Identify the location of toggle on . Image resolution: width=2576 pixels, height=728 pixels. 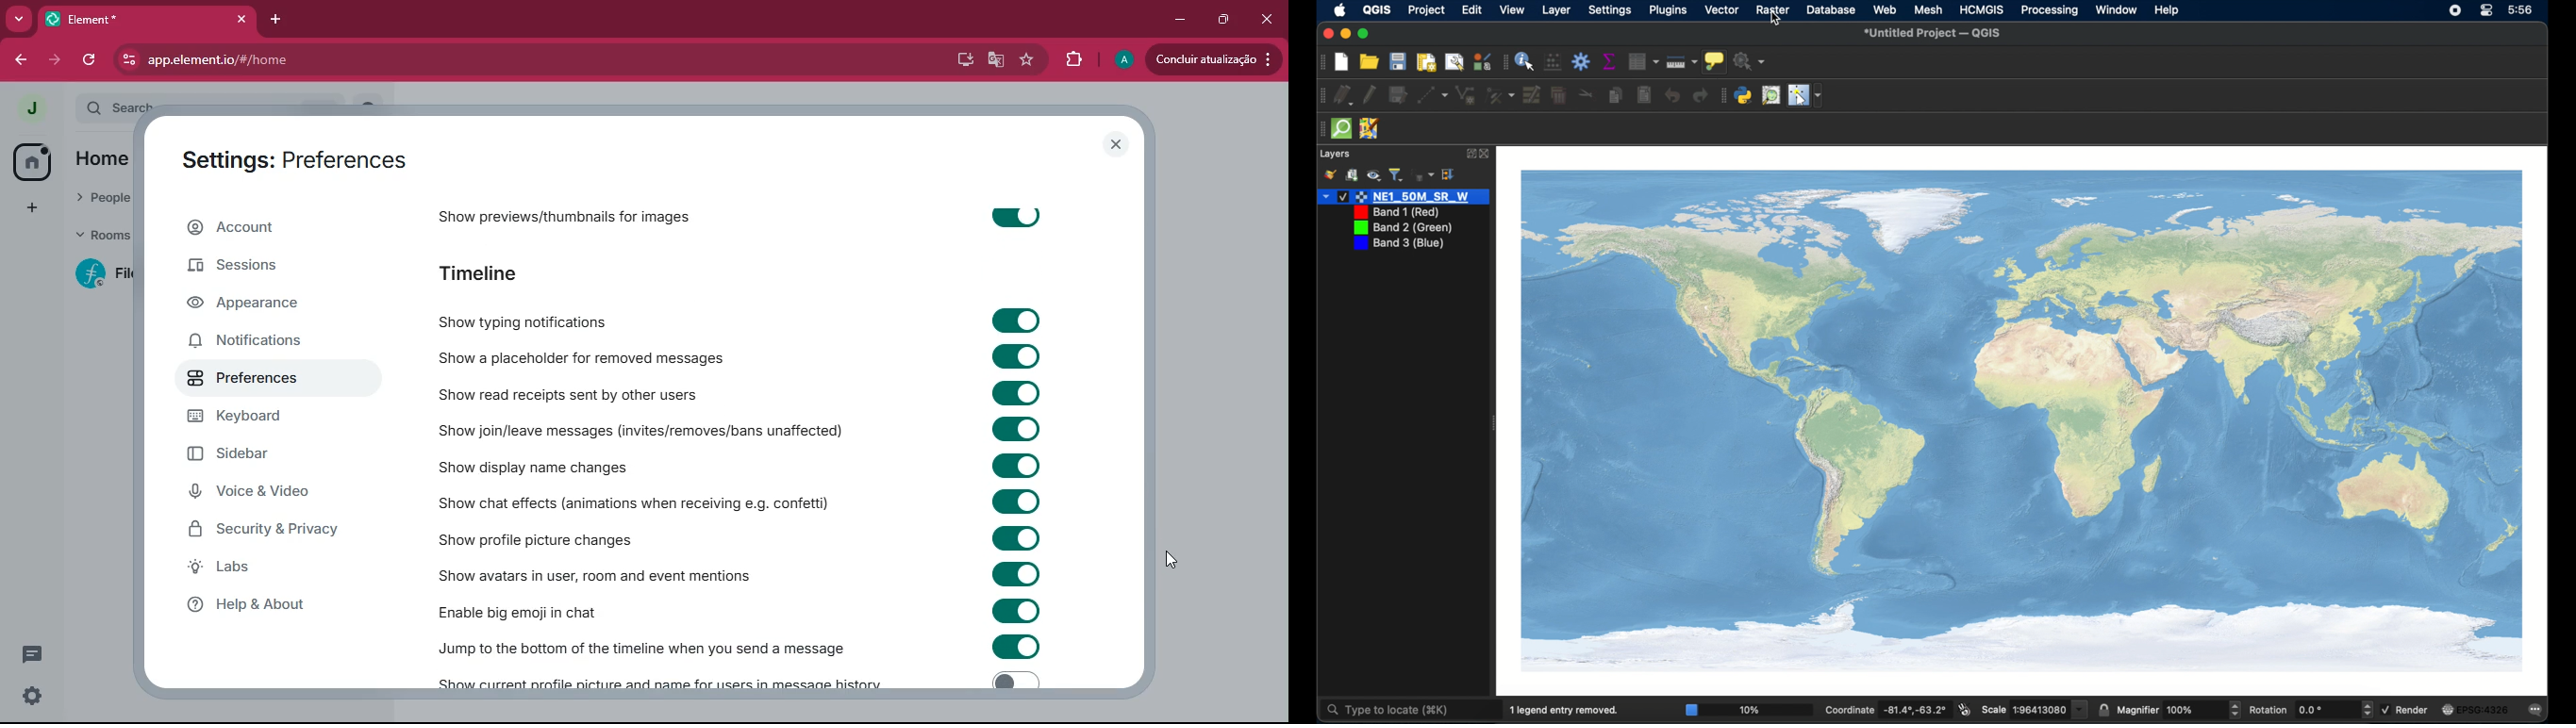
(1012, 393).